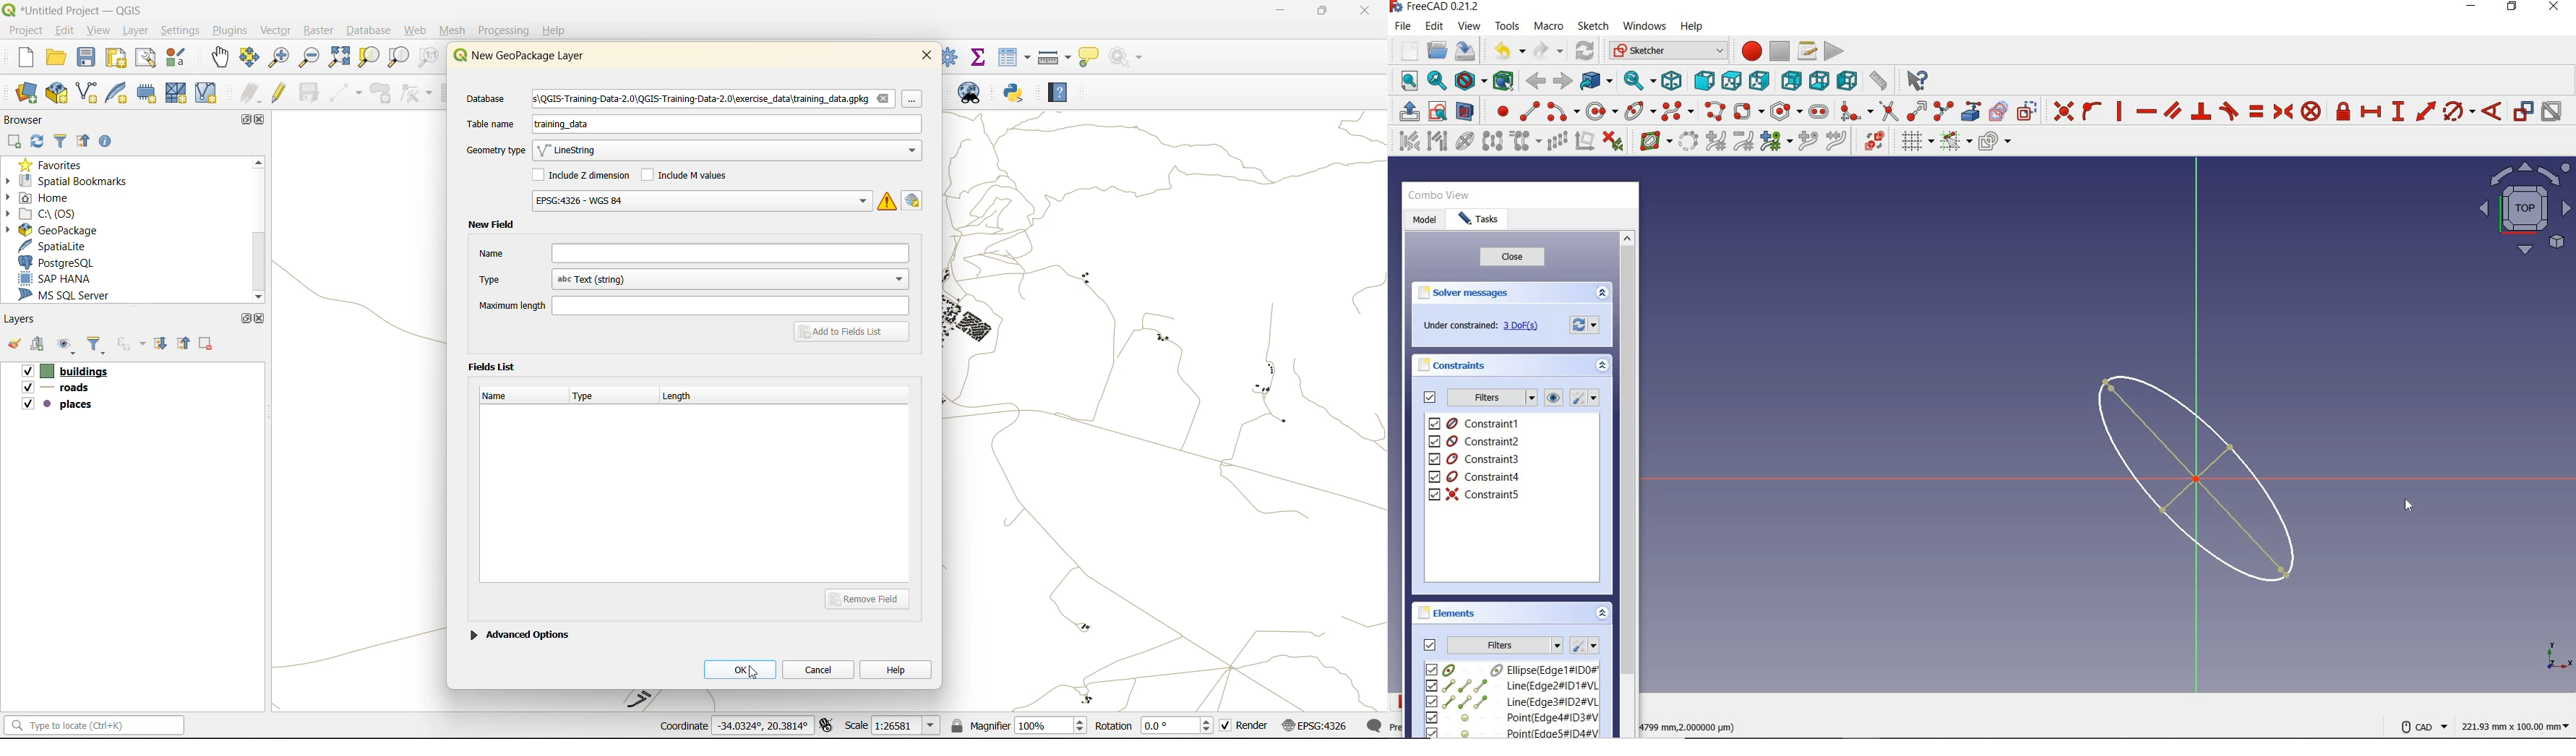 The image size is (2576, 756). What do you see at coordinates (1436, 81) in the screenshot?
I see `fit selection` at bounding box center [1436, 81].